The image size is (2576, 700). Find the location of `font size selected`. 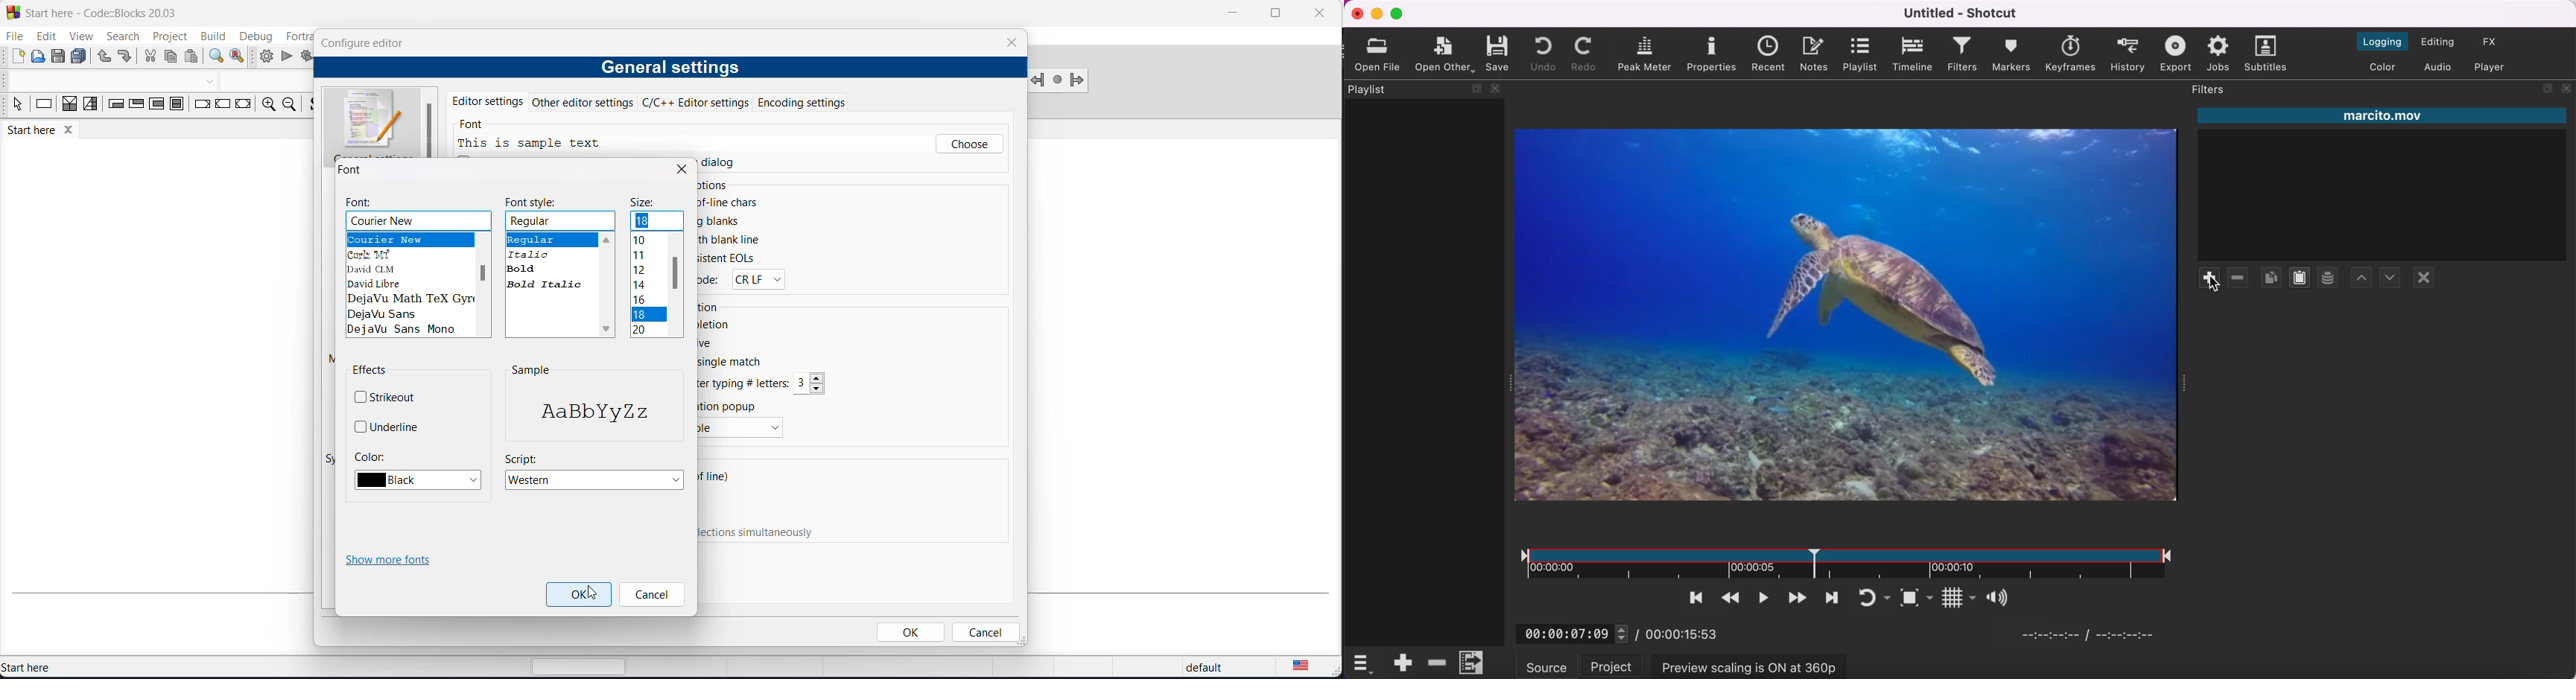

font size selected is located at coordinates (644, 220).